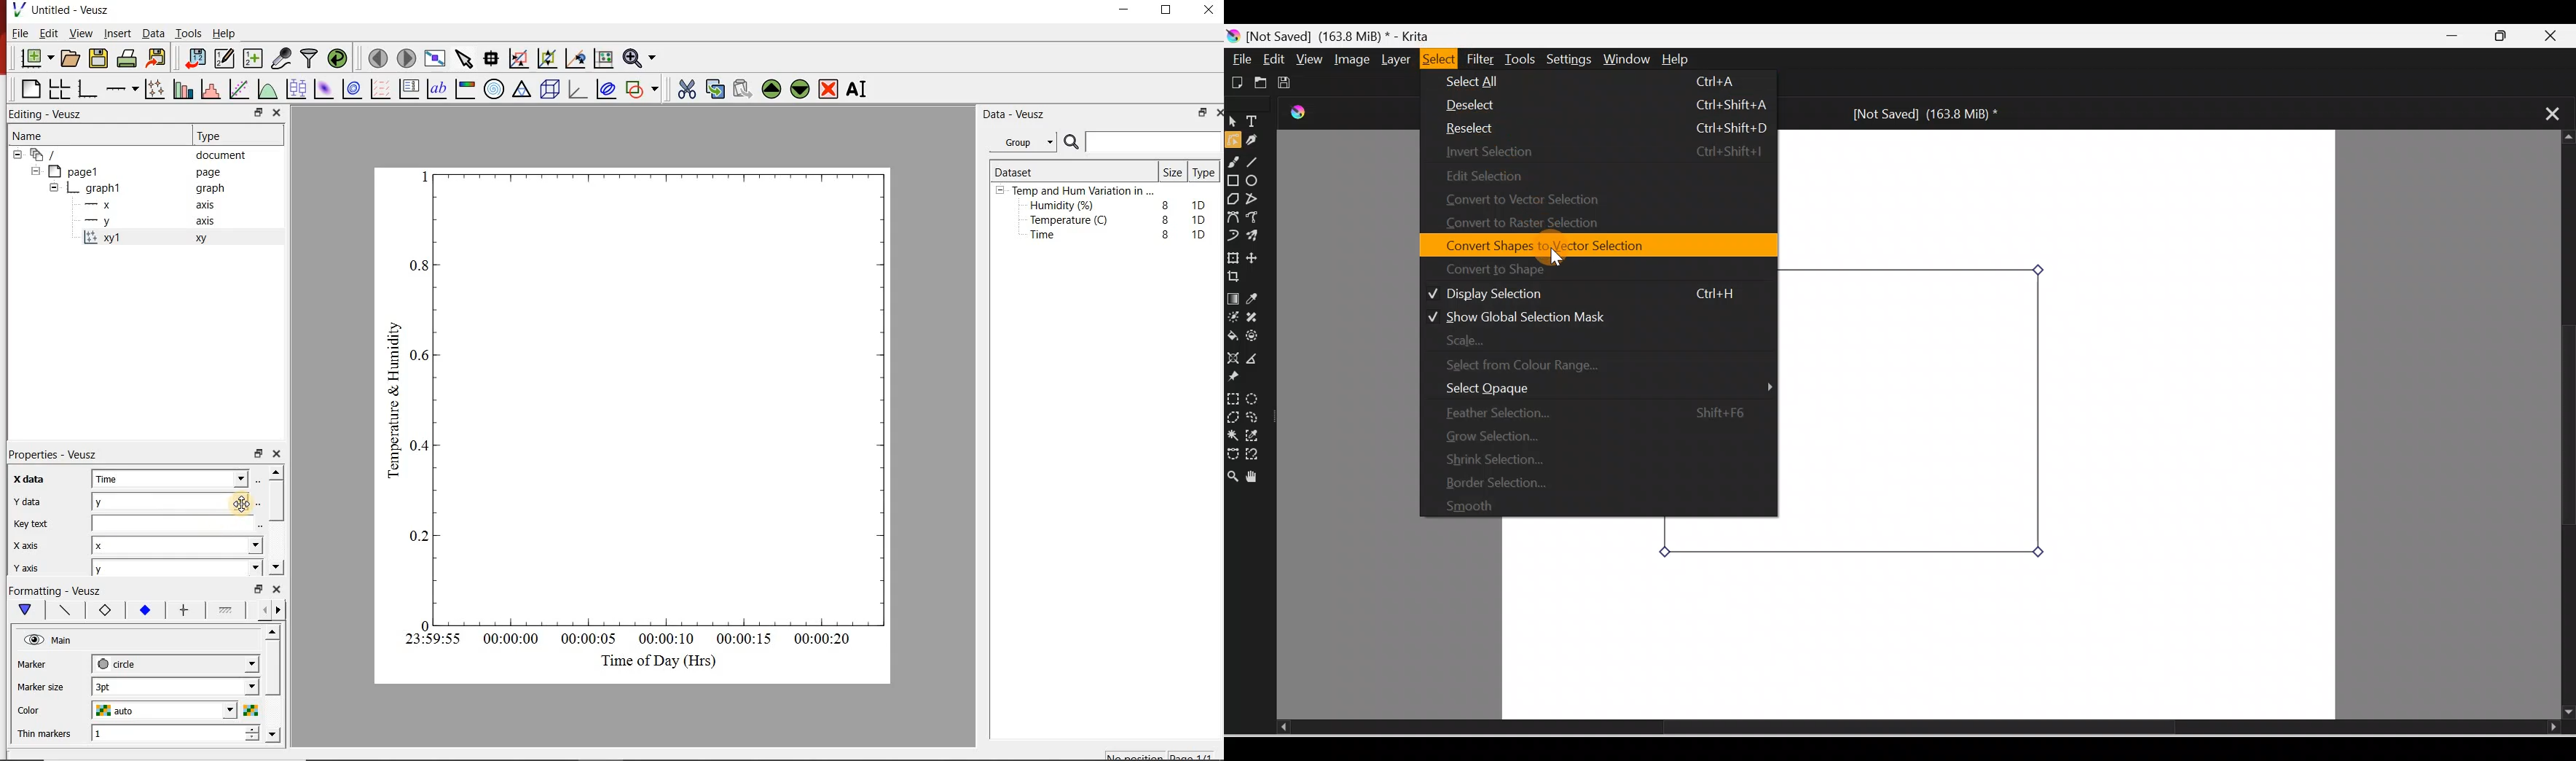 The width and height of the screenshot is (2576, 784). What do you see at coordinates (1256, 182) in the screenshot?
I see `Ellipse` at bounding box center [1256, 182].